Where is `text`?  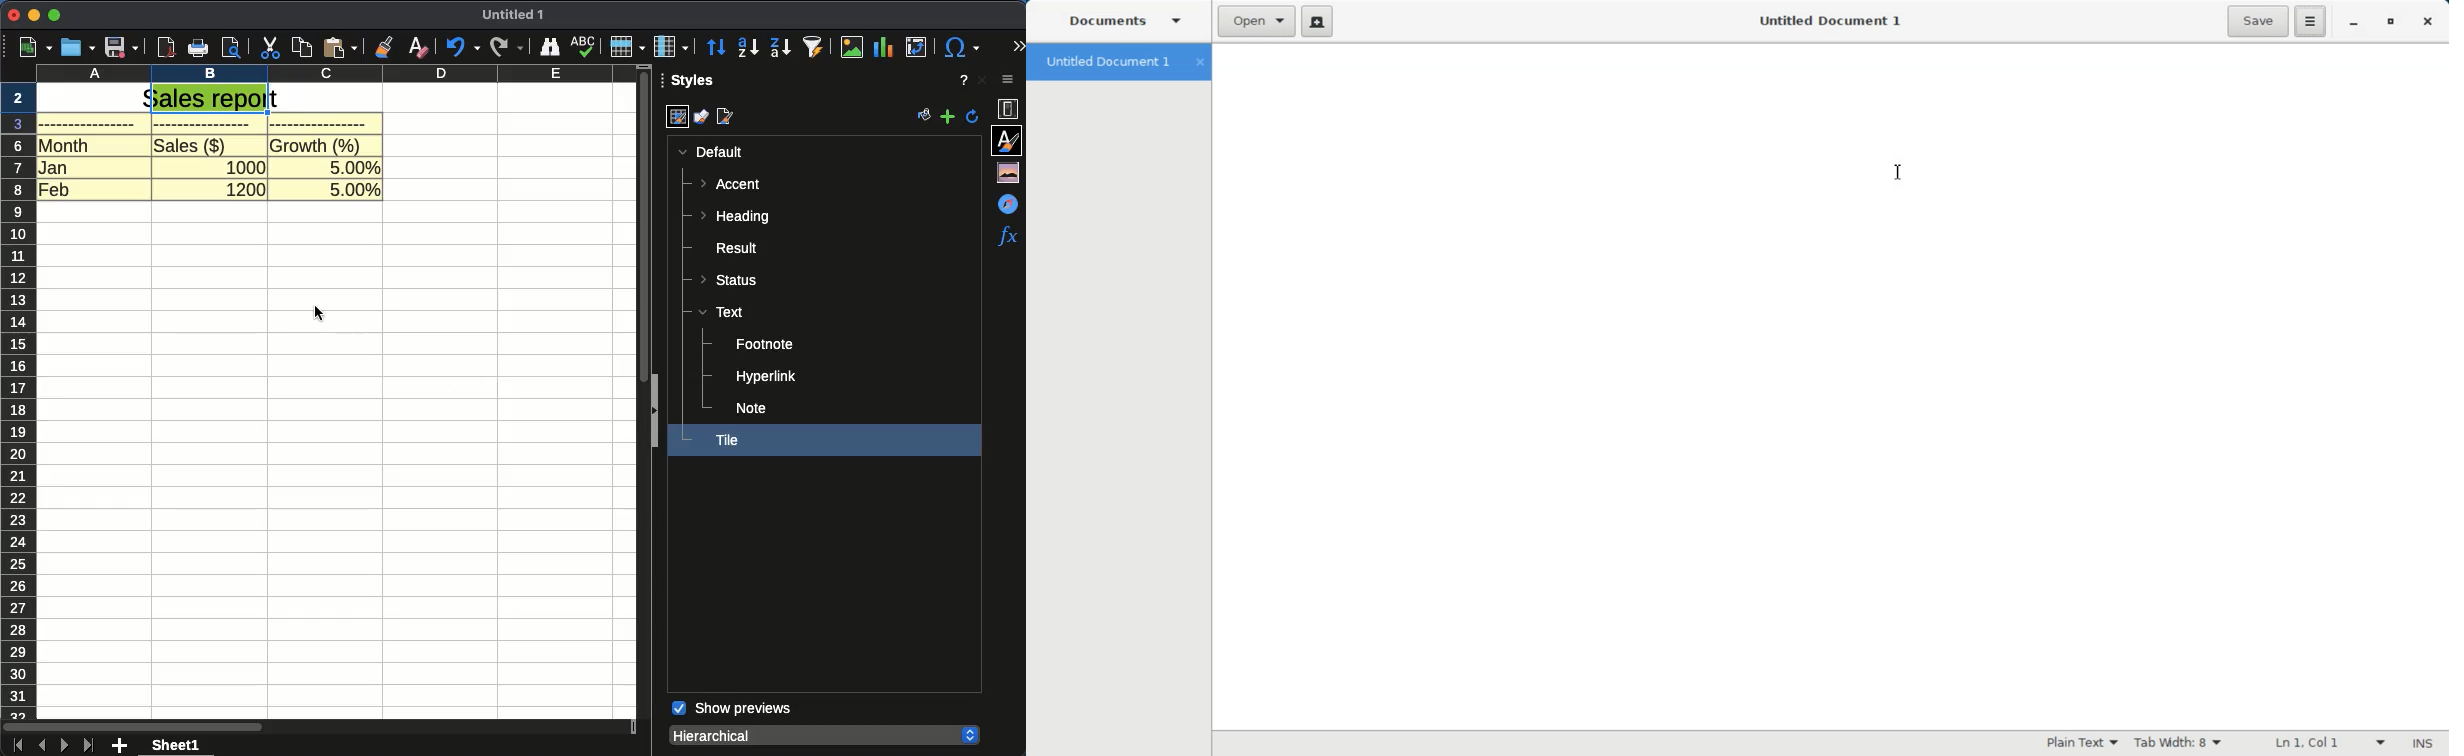
text is located at coordinates (721, 311).